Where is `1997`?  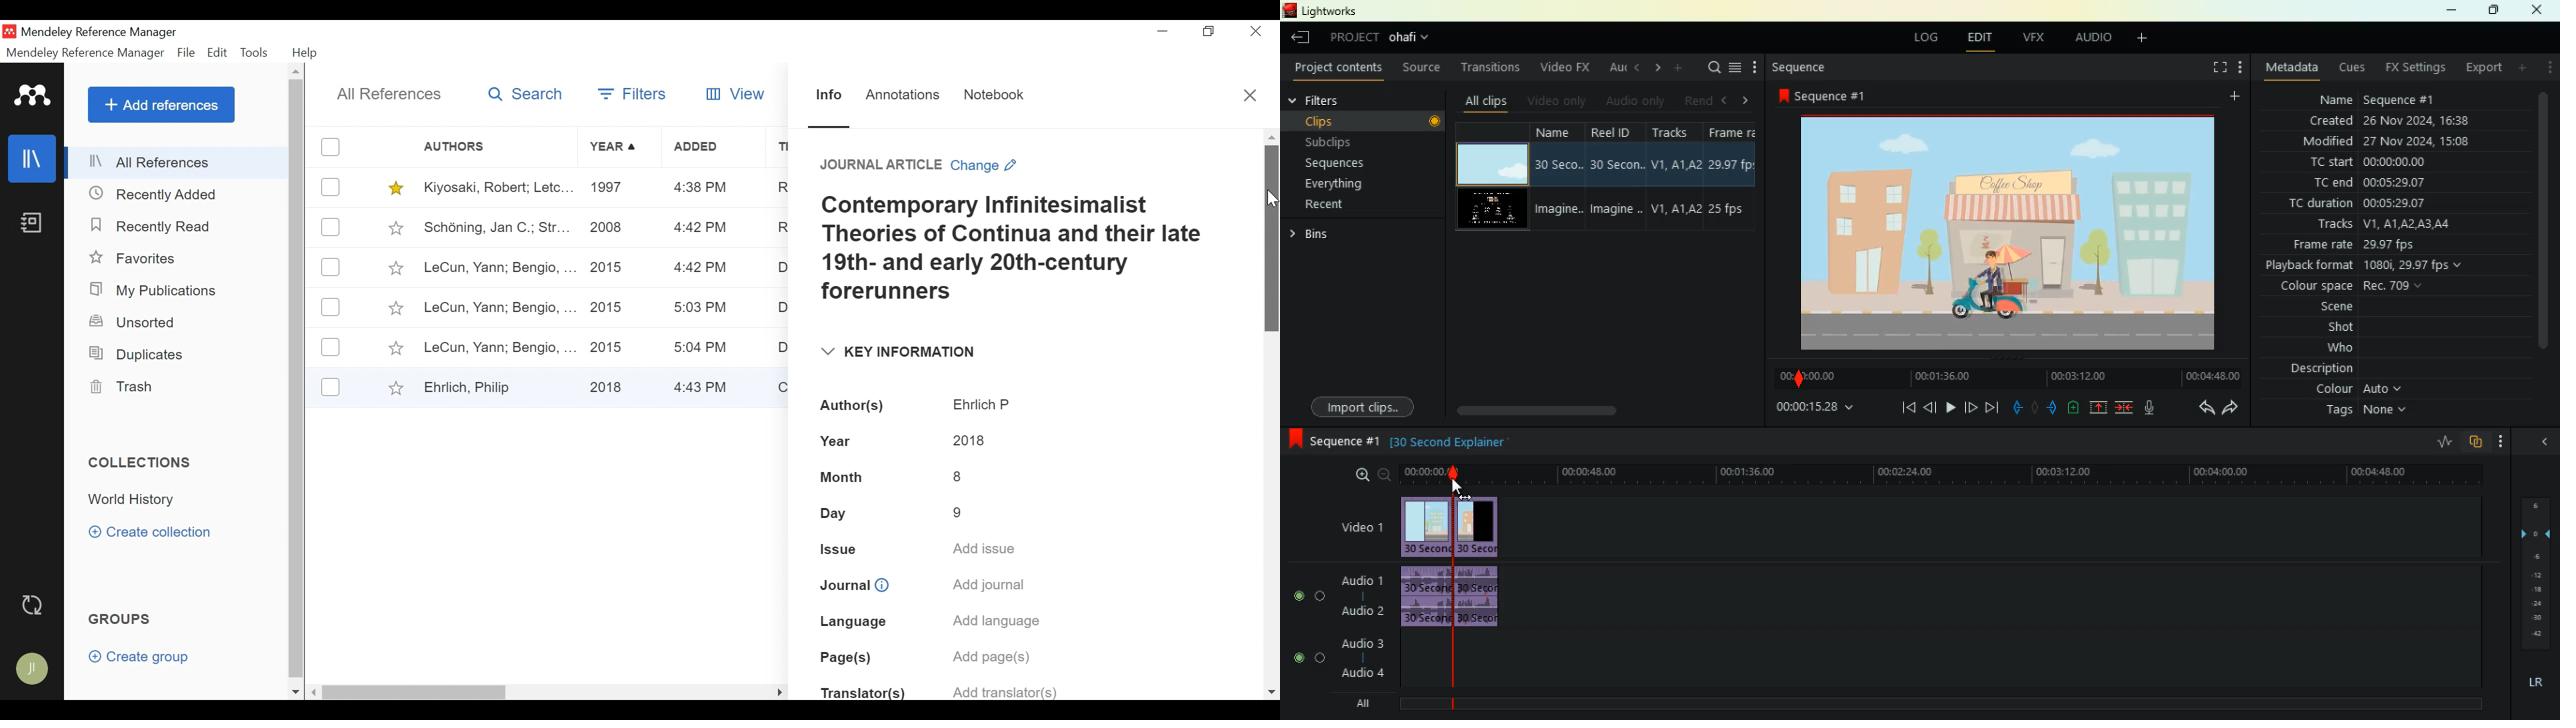
1997 is located at coordinates (609, 189).